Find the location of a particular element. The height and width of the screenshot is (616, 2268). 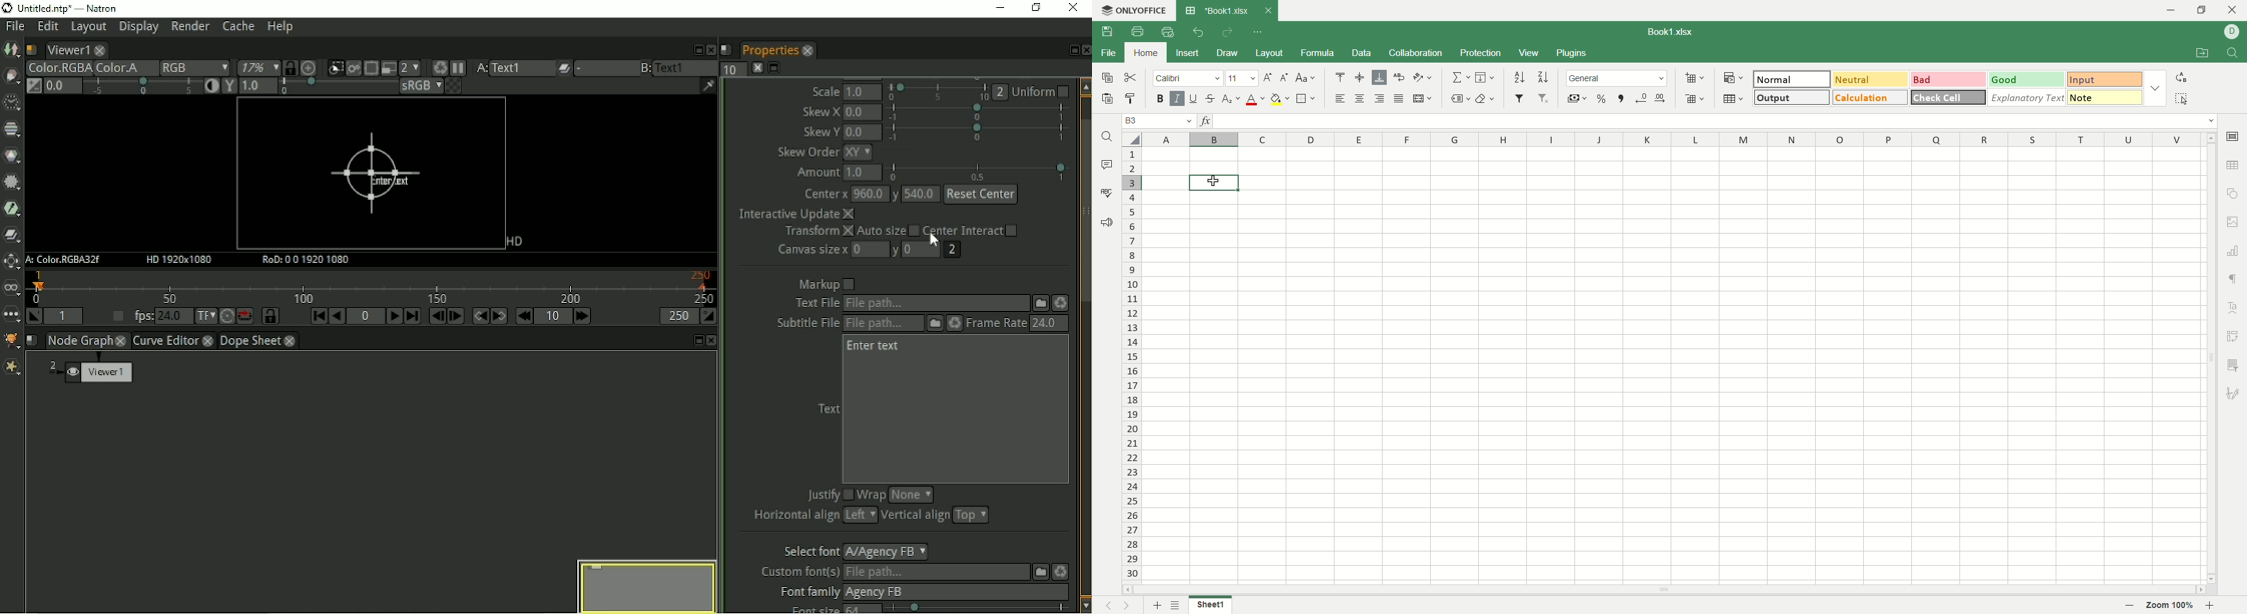

GMIC is located at coordinates (12, 340).